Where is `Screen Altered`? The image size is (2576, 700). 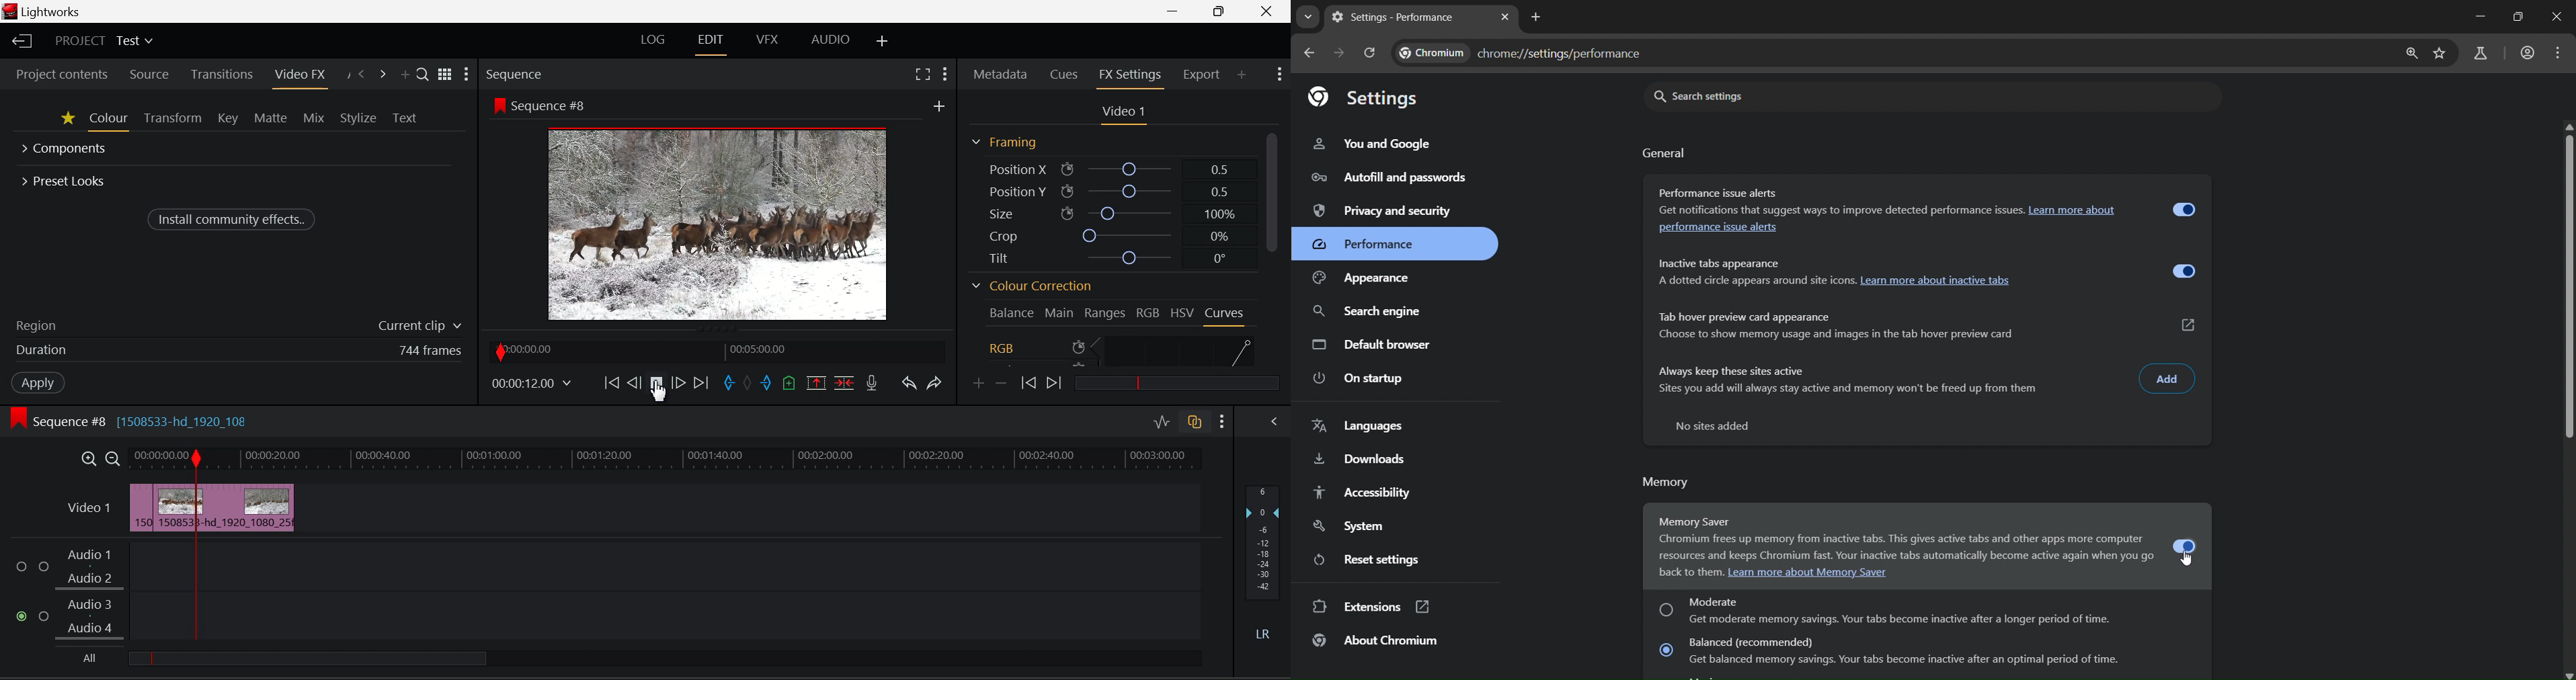
Screen Altered is located at coordinates (718, 223).